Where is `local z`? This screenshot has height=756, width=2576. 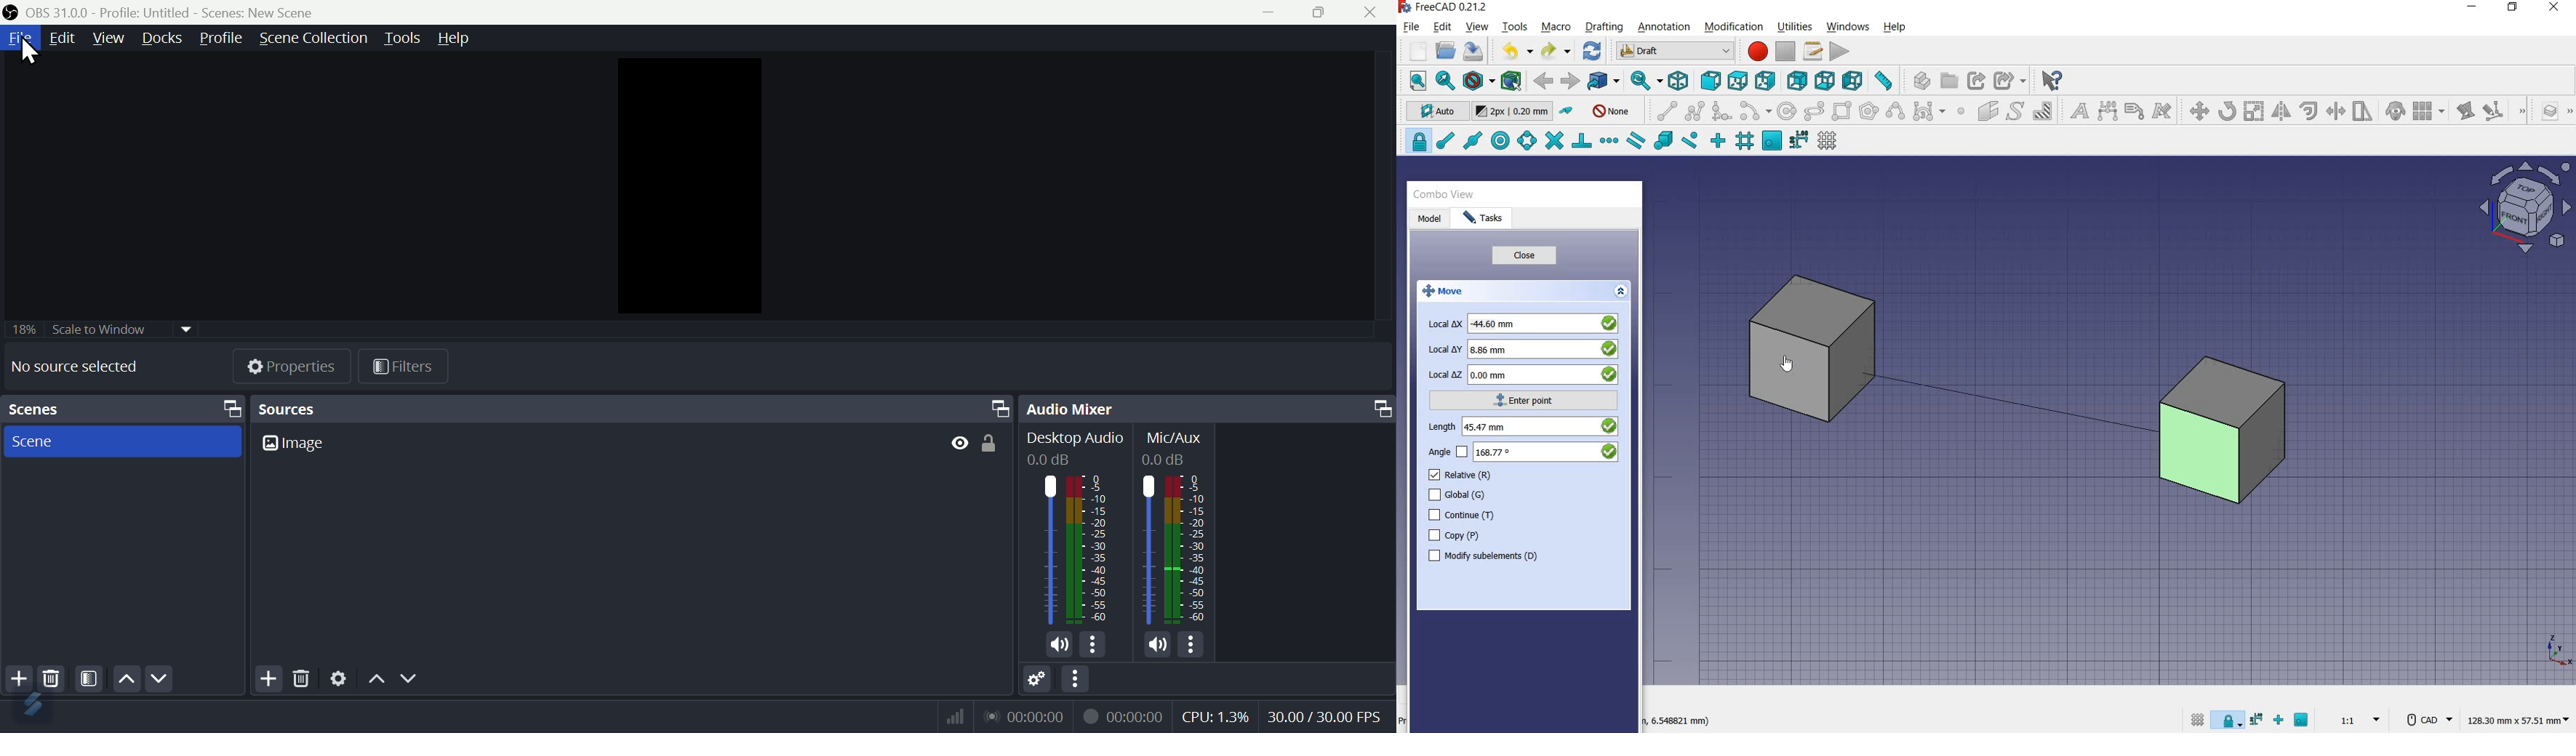 local z is located at coordinates (1525, 374).